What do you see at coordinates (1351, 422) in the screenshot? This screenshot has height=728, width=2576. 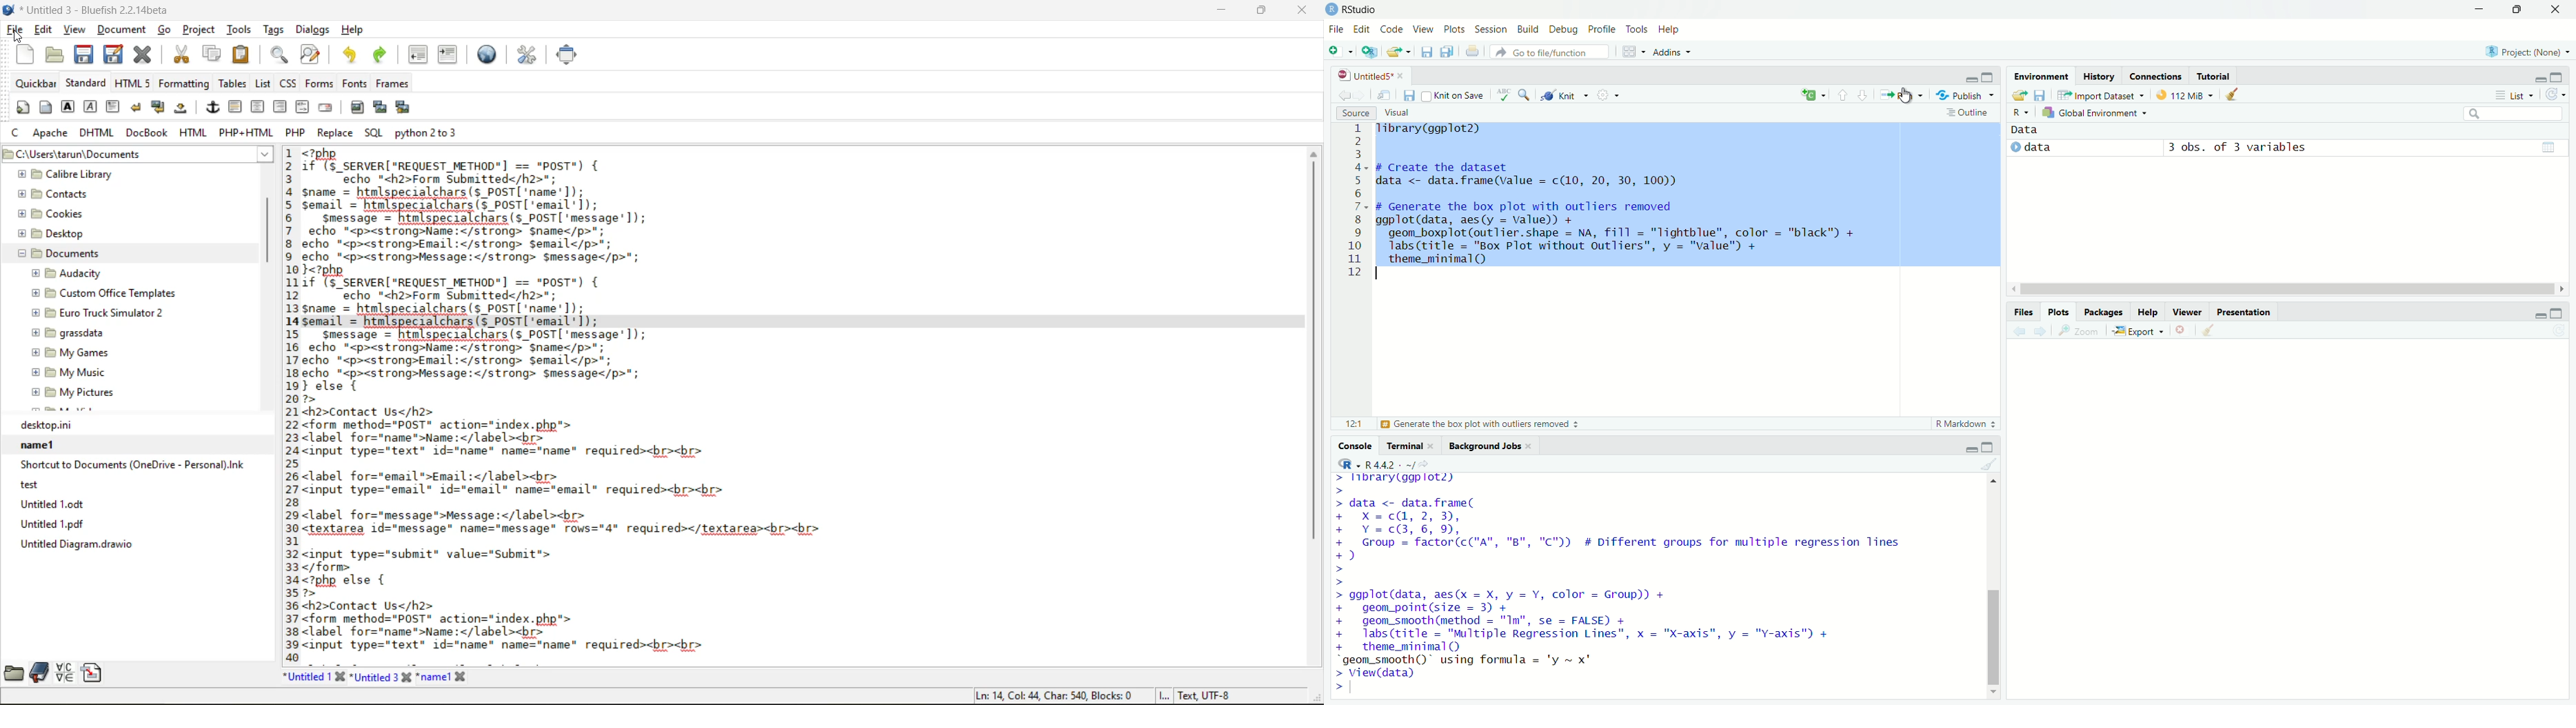 I see `7:46` at bounding box center [1351, 422].